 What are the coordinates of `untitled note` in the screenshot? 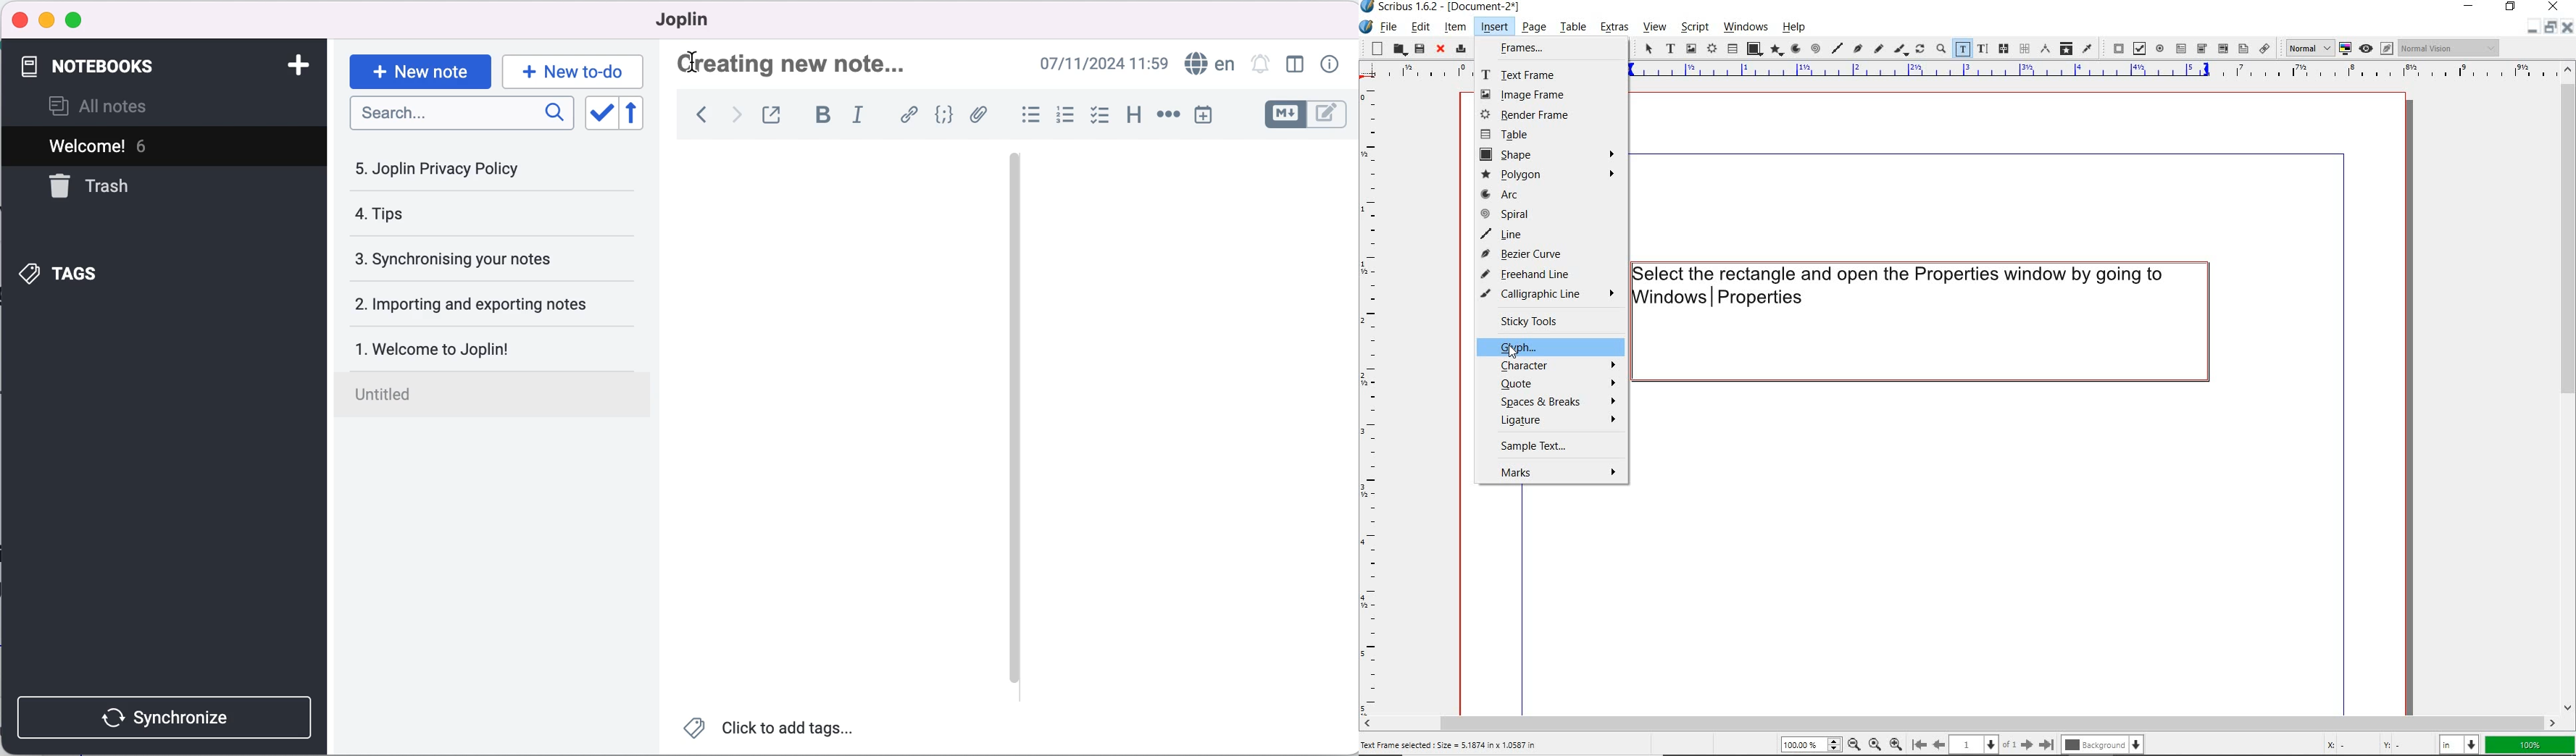 It's located at (500, 397).